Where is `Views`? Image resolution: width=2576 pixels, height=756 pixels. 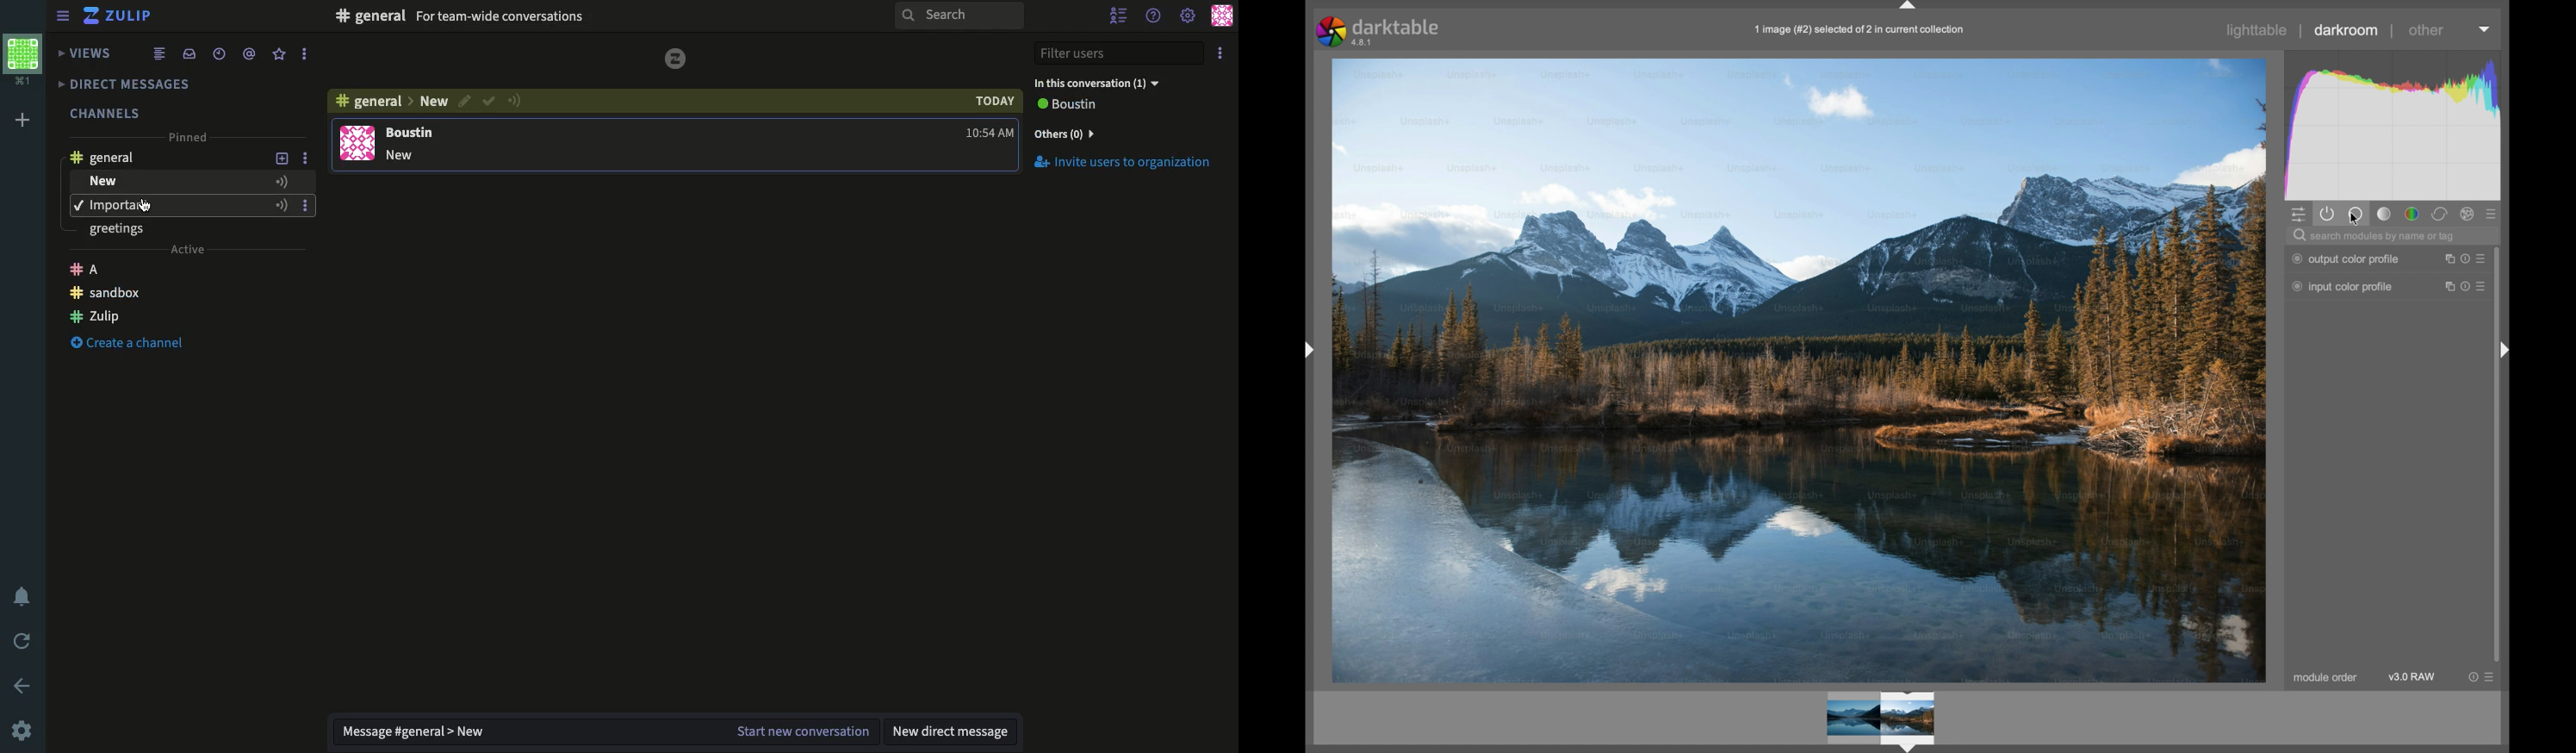
Views is located at coordinates (86, 51).